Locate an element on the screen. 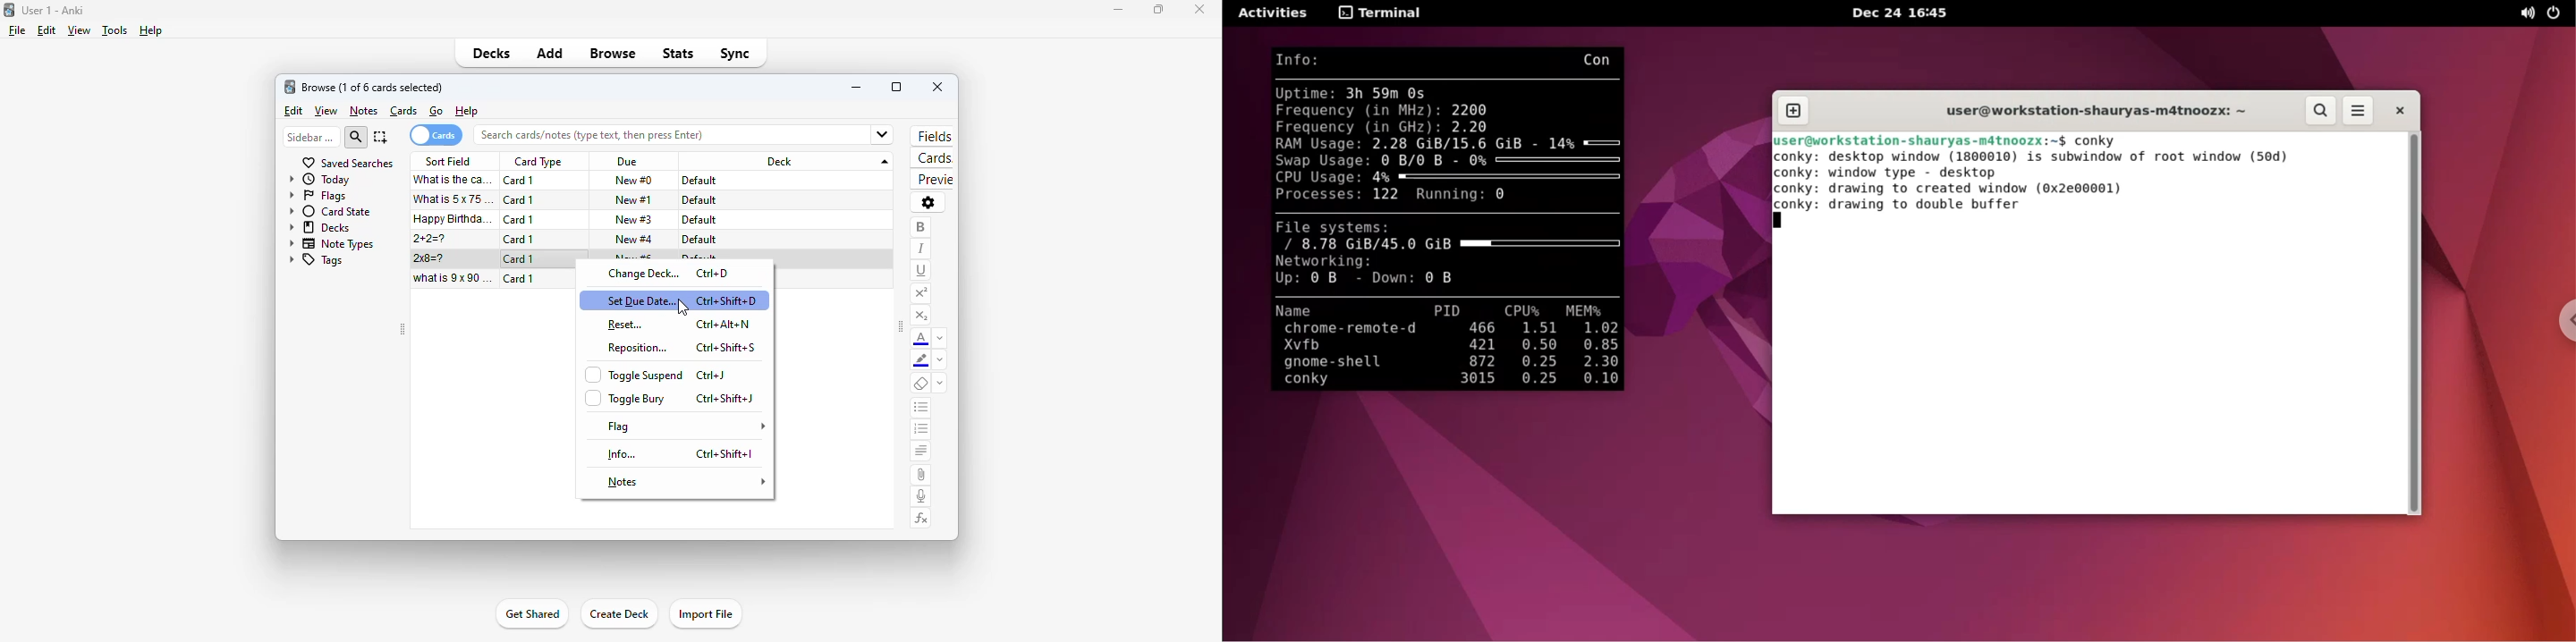 This screenshot has width=2576, height=644. equations is located at coordinates (922, 519).